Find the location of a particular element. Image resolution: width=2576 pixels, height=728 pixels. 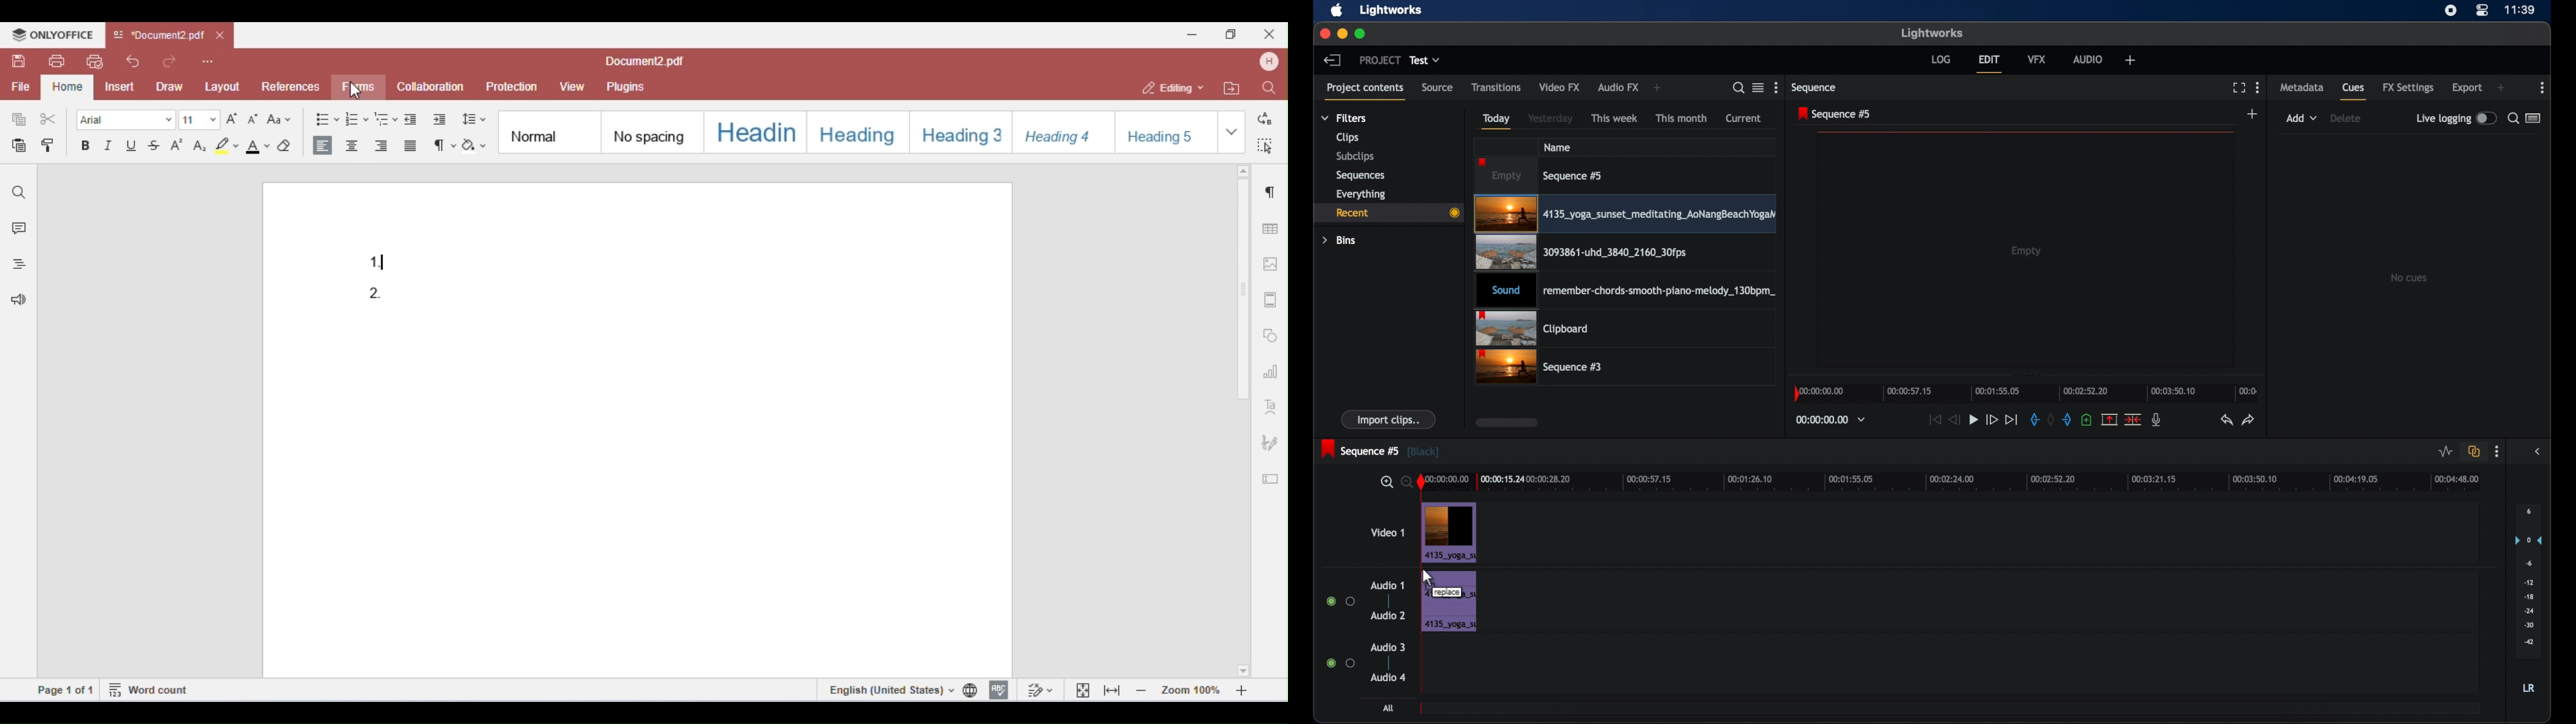

audio 4 is located at coordinates (1386, 678).